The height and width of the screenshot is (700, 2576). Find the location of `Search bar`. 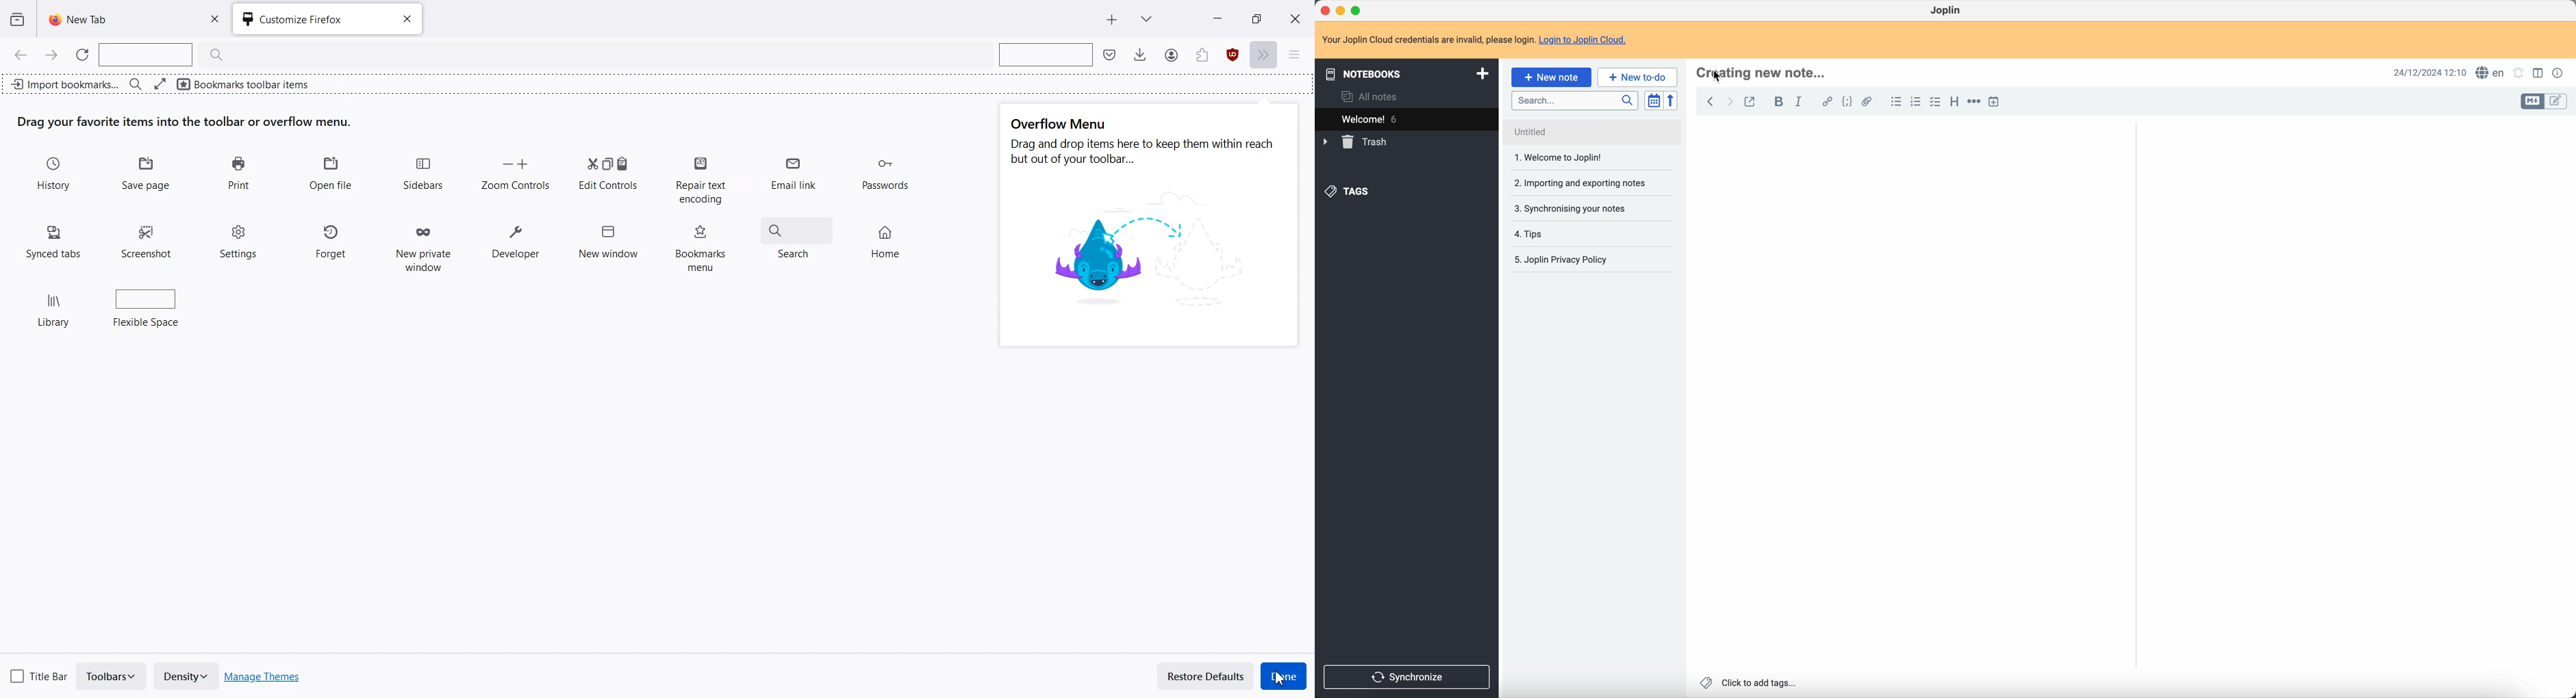

Search bar is located at coordinates (1044, 54).